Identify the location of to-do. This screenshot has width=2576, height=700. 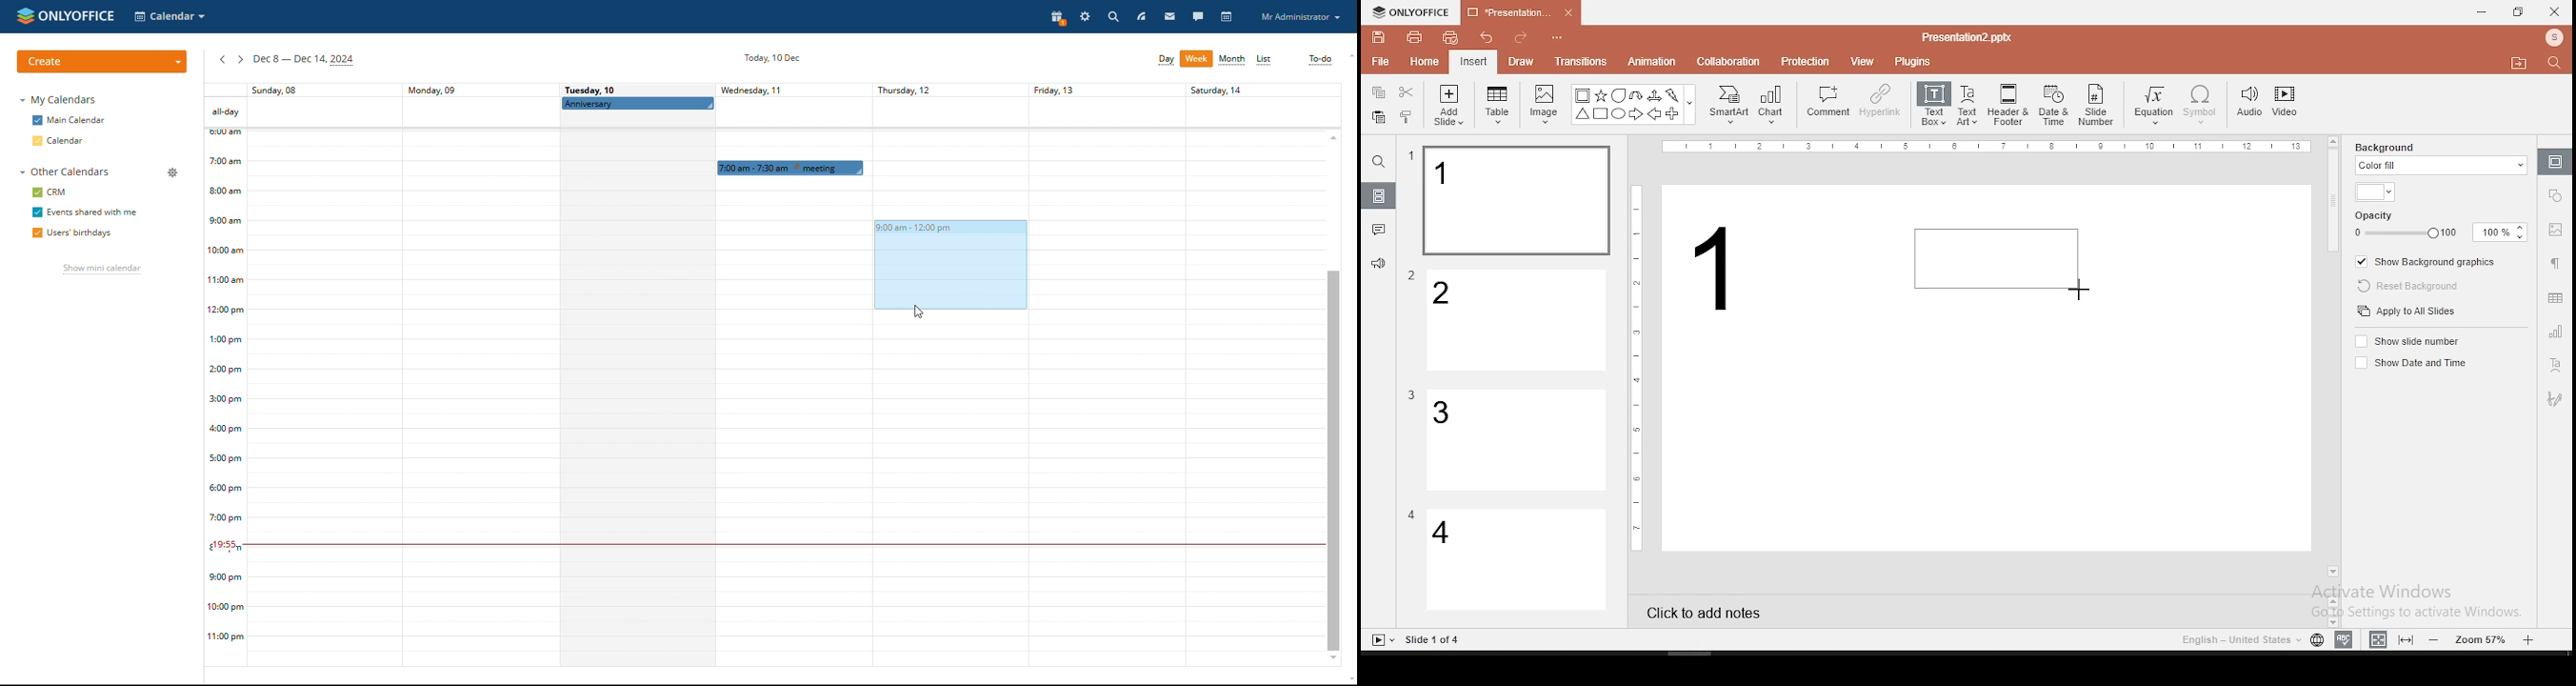
(1320, 59).